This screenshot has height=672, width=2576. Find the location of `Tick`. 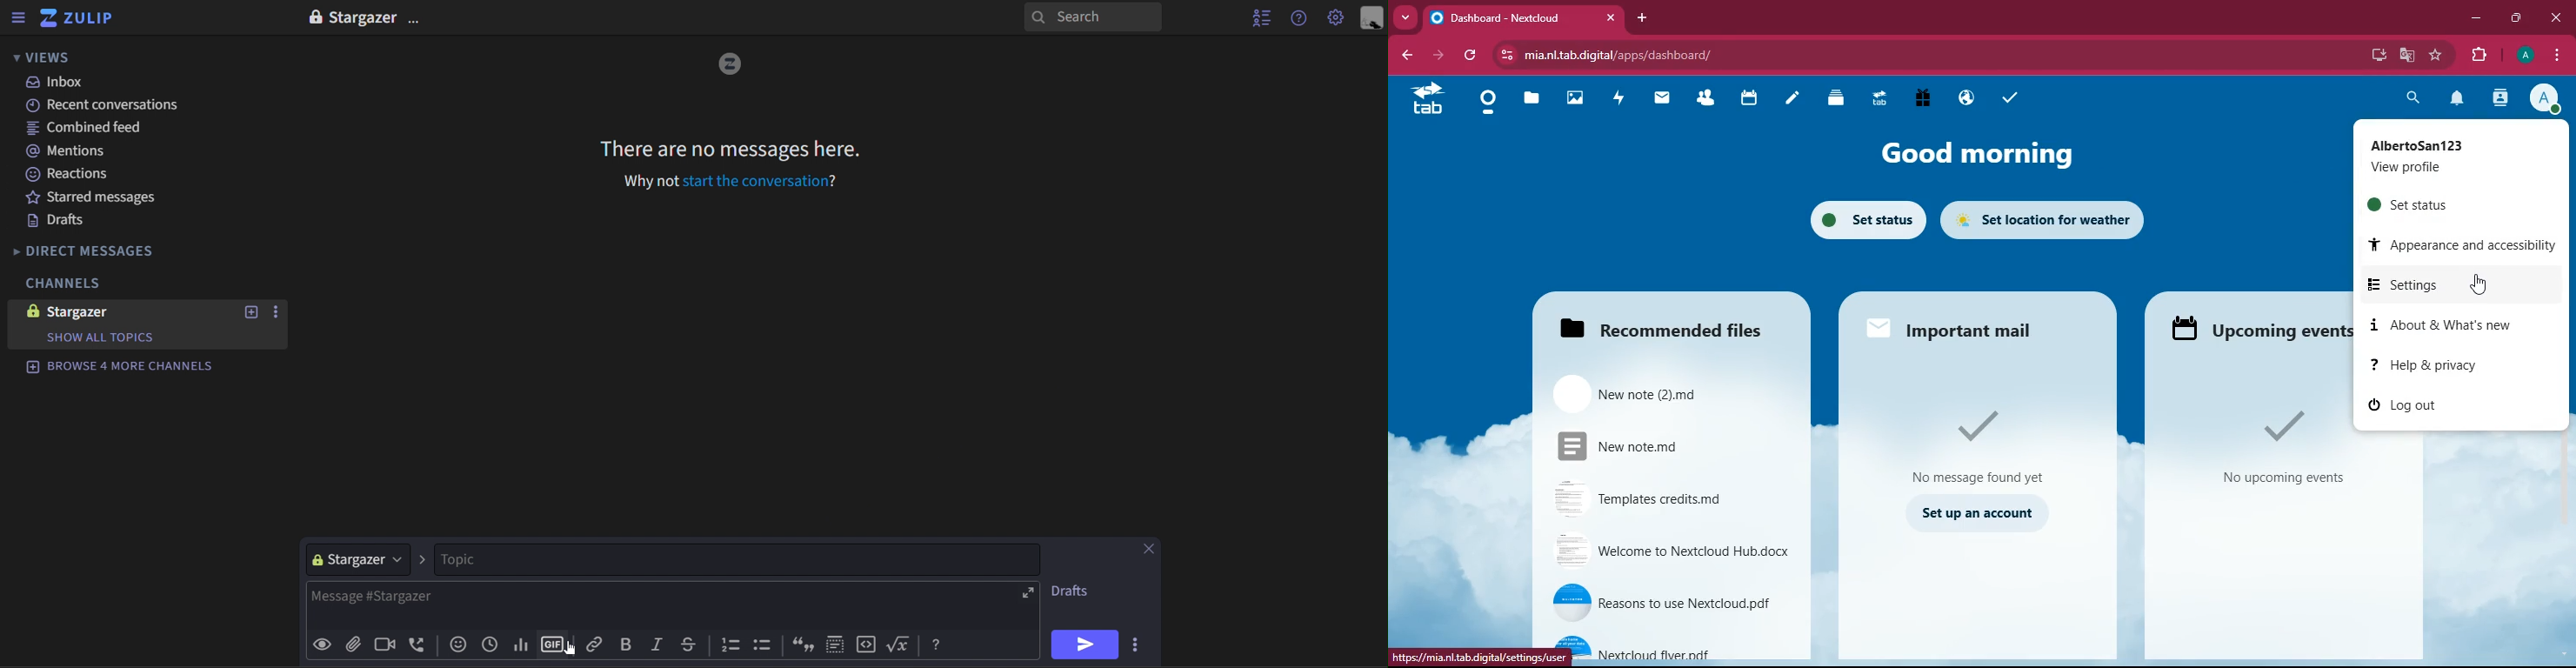

Tick is located at coordinates (2276, 425).